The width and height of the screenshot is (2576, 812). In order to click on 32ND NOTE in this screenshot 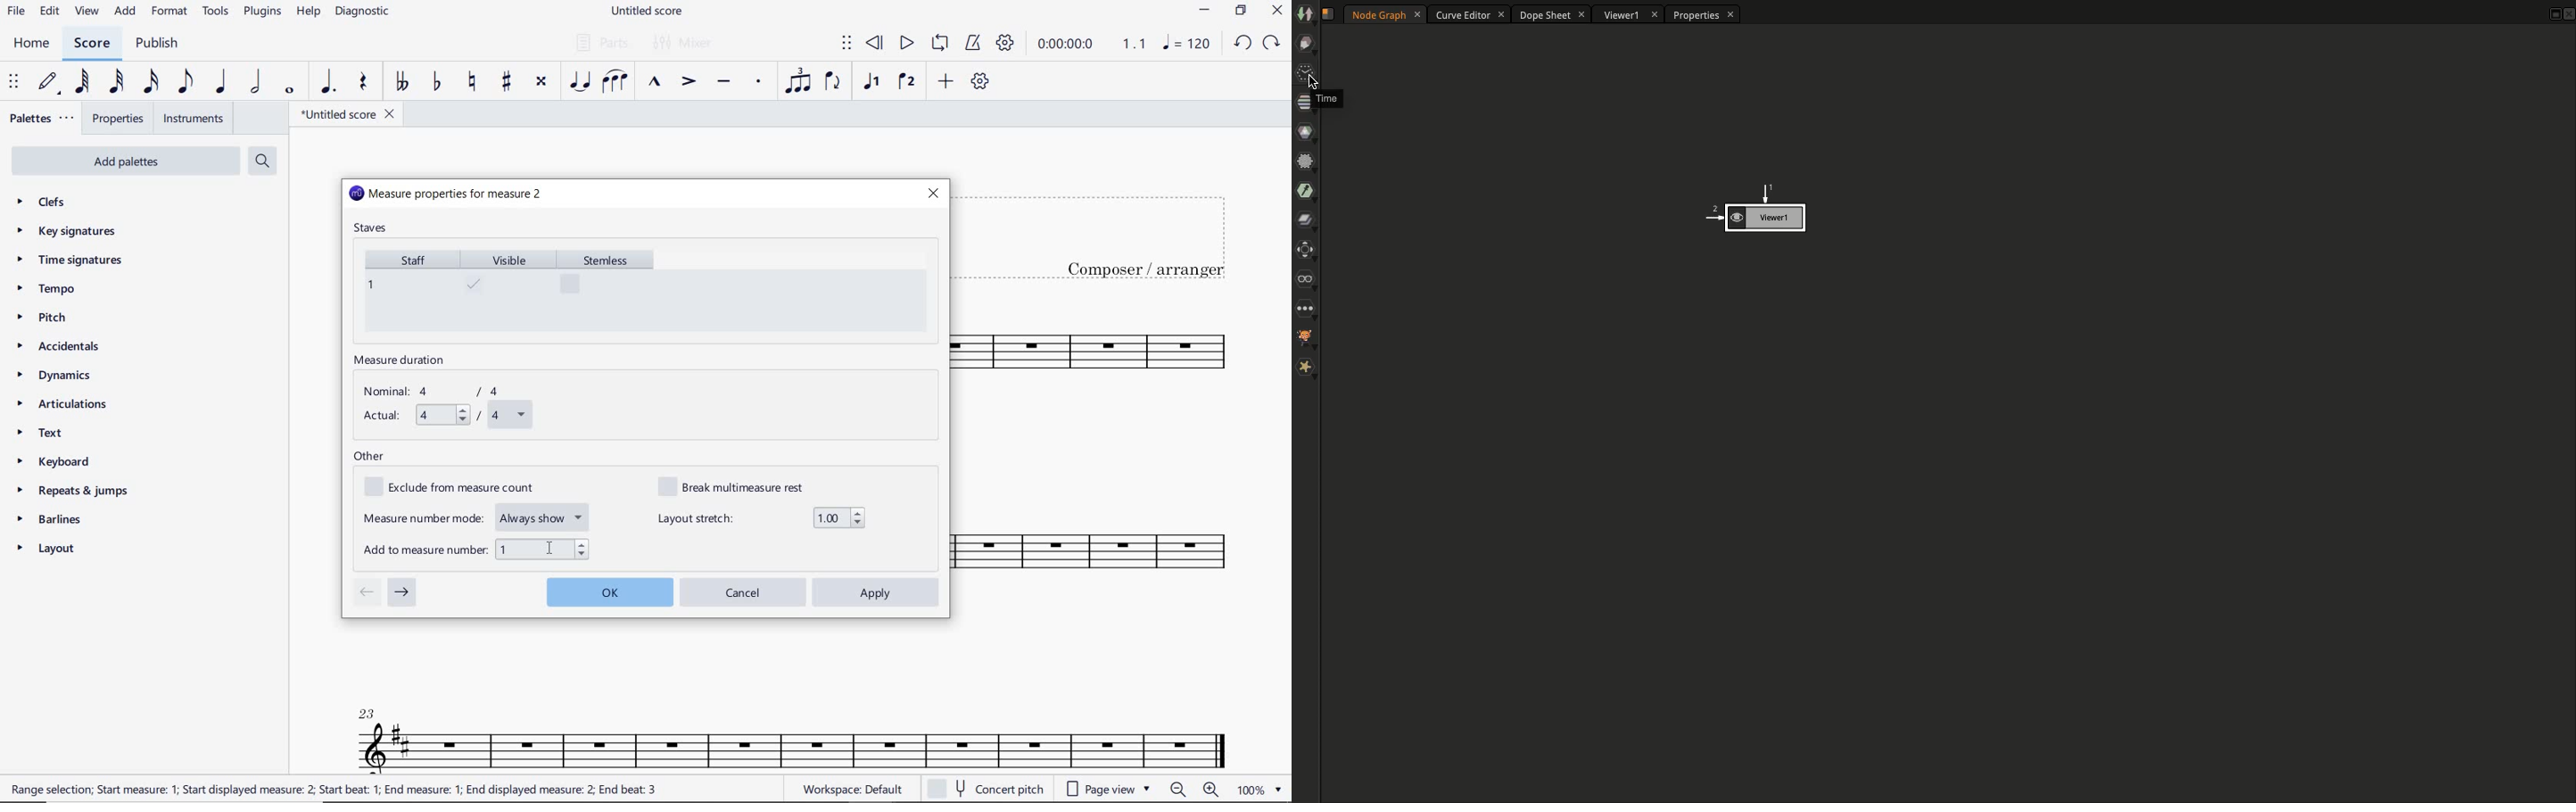, I will do `click(117, 82)`.